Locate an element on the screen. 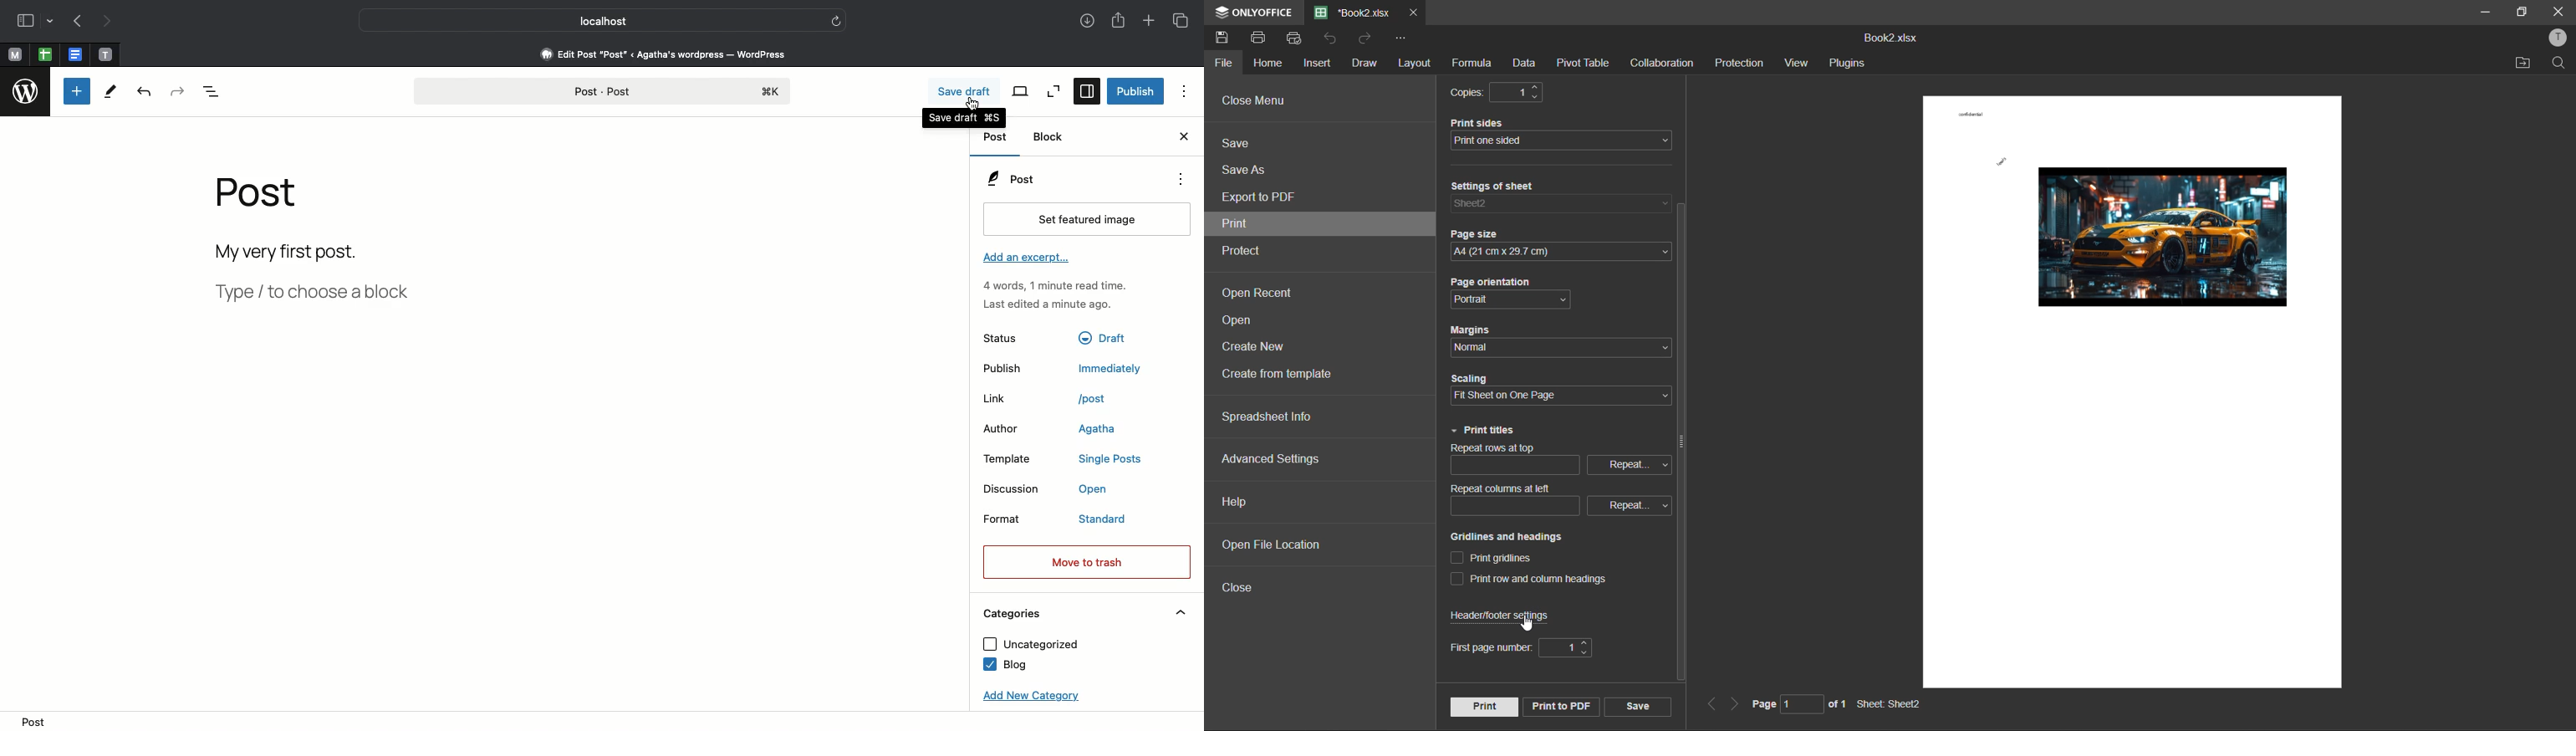 The height and width of the screenshot is (756, 2576). Set featured image is located at coordinates (1083, 220).